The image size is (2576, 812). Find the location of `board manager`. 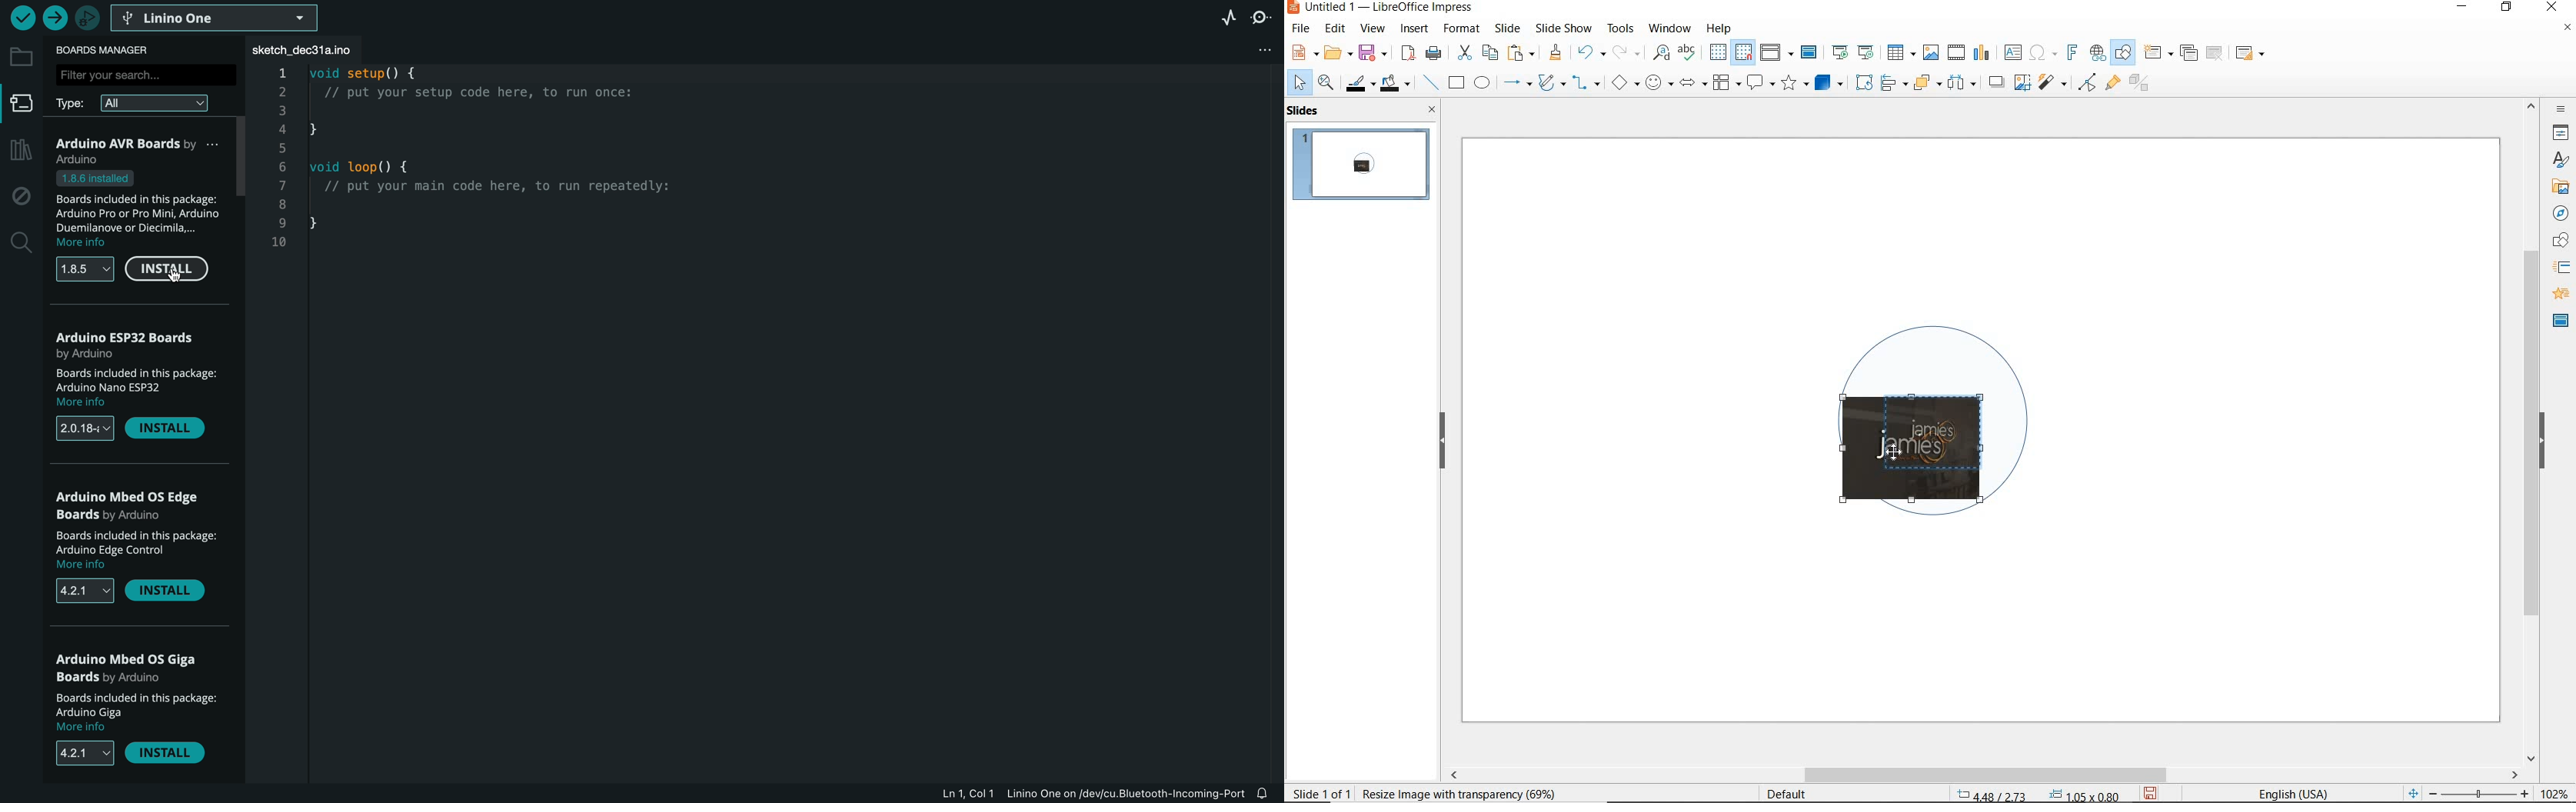

board manager is located at coordinates (22, 107).